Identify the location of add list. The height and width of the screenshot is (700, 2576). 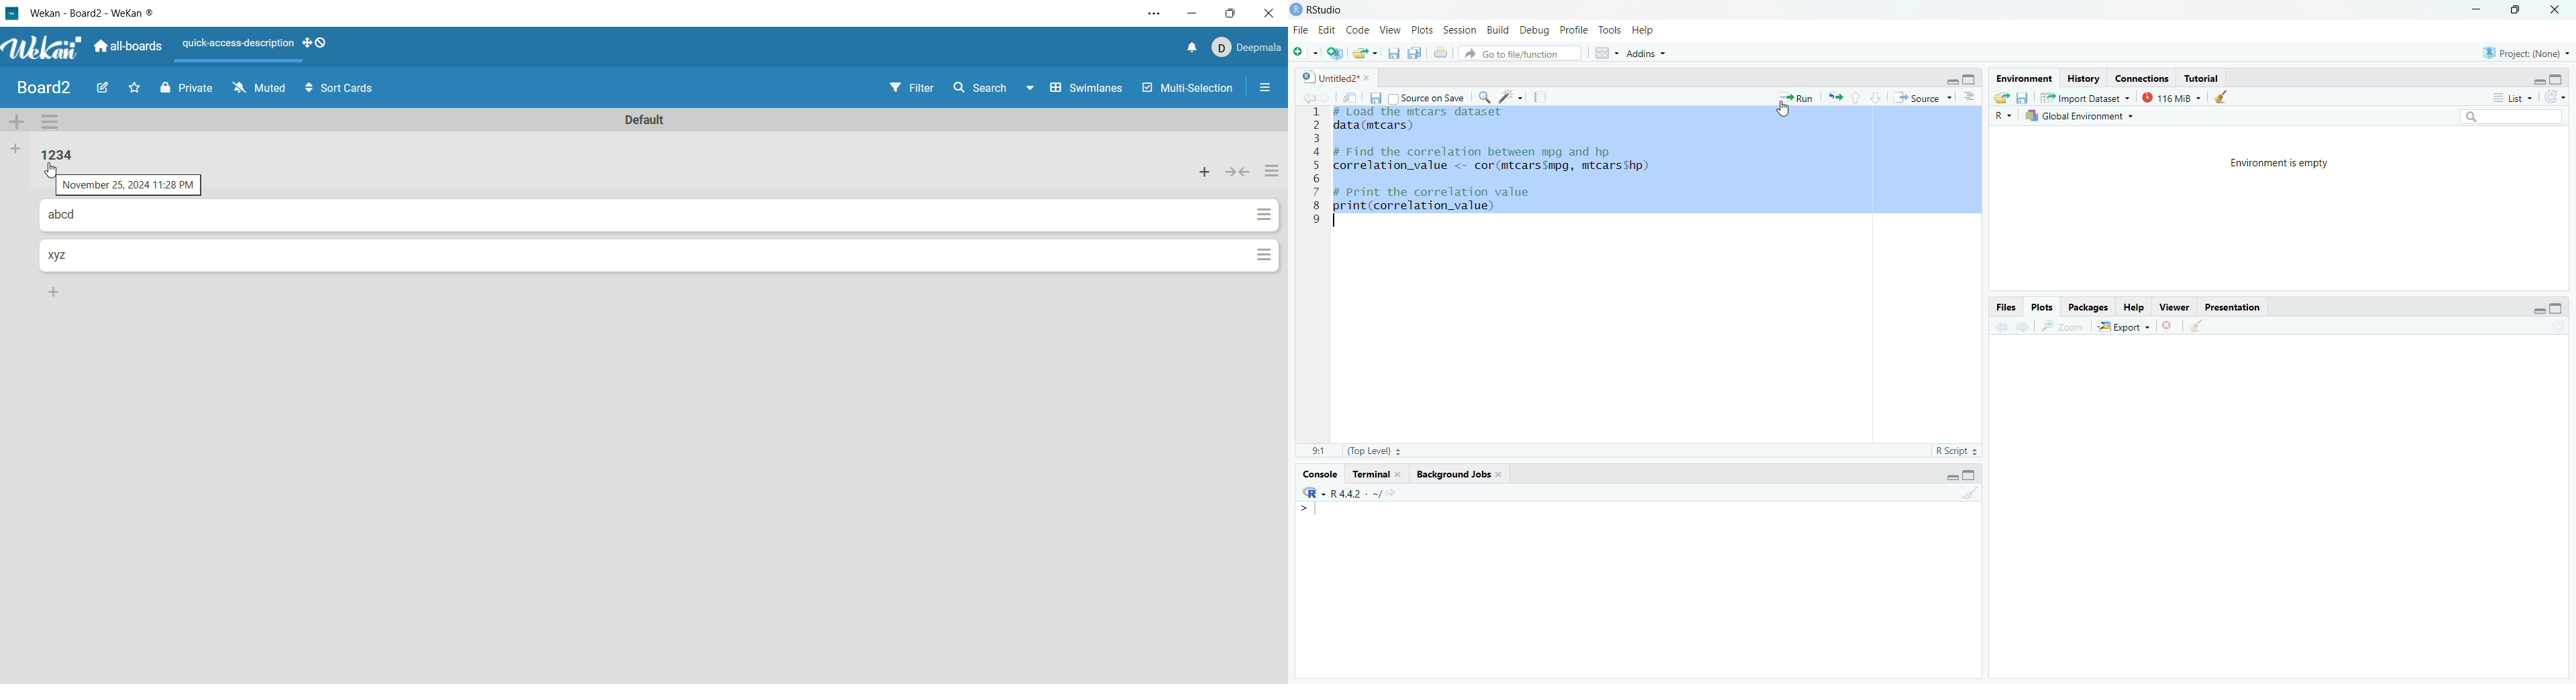
(15, 150).